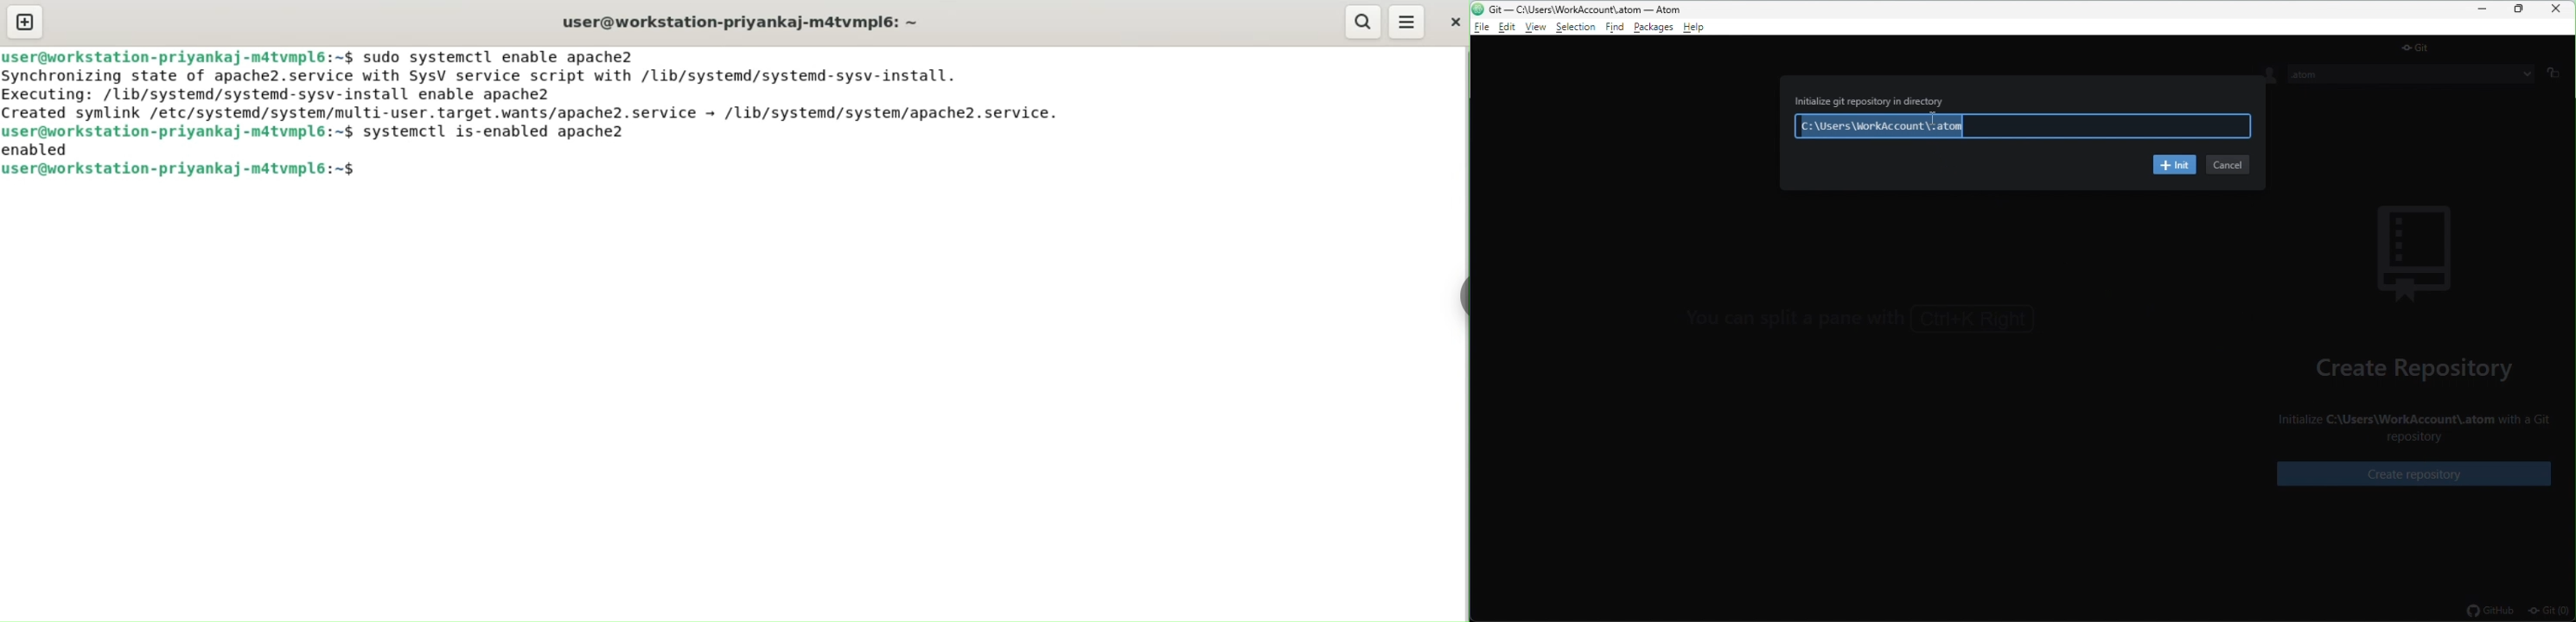 This screenshot has height=644, width=2576. Describe the element at coordinates (2176, 166) in the screenshot. I see `init` at that location.